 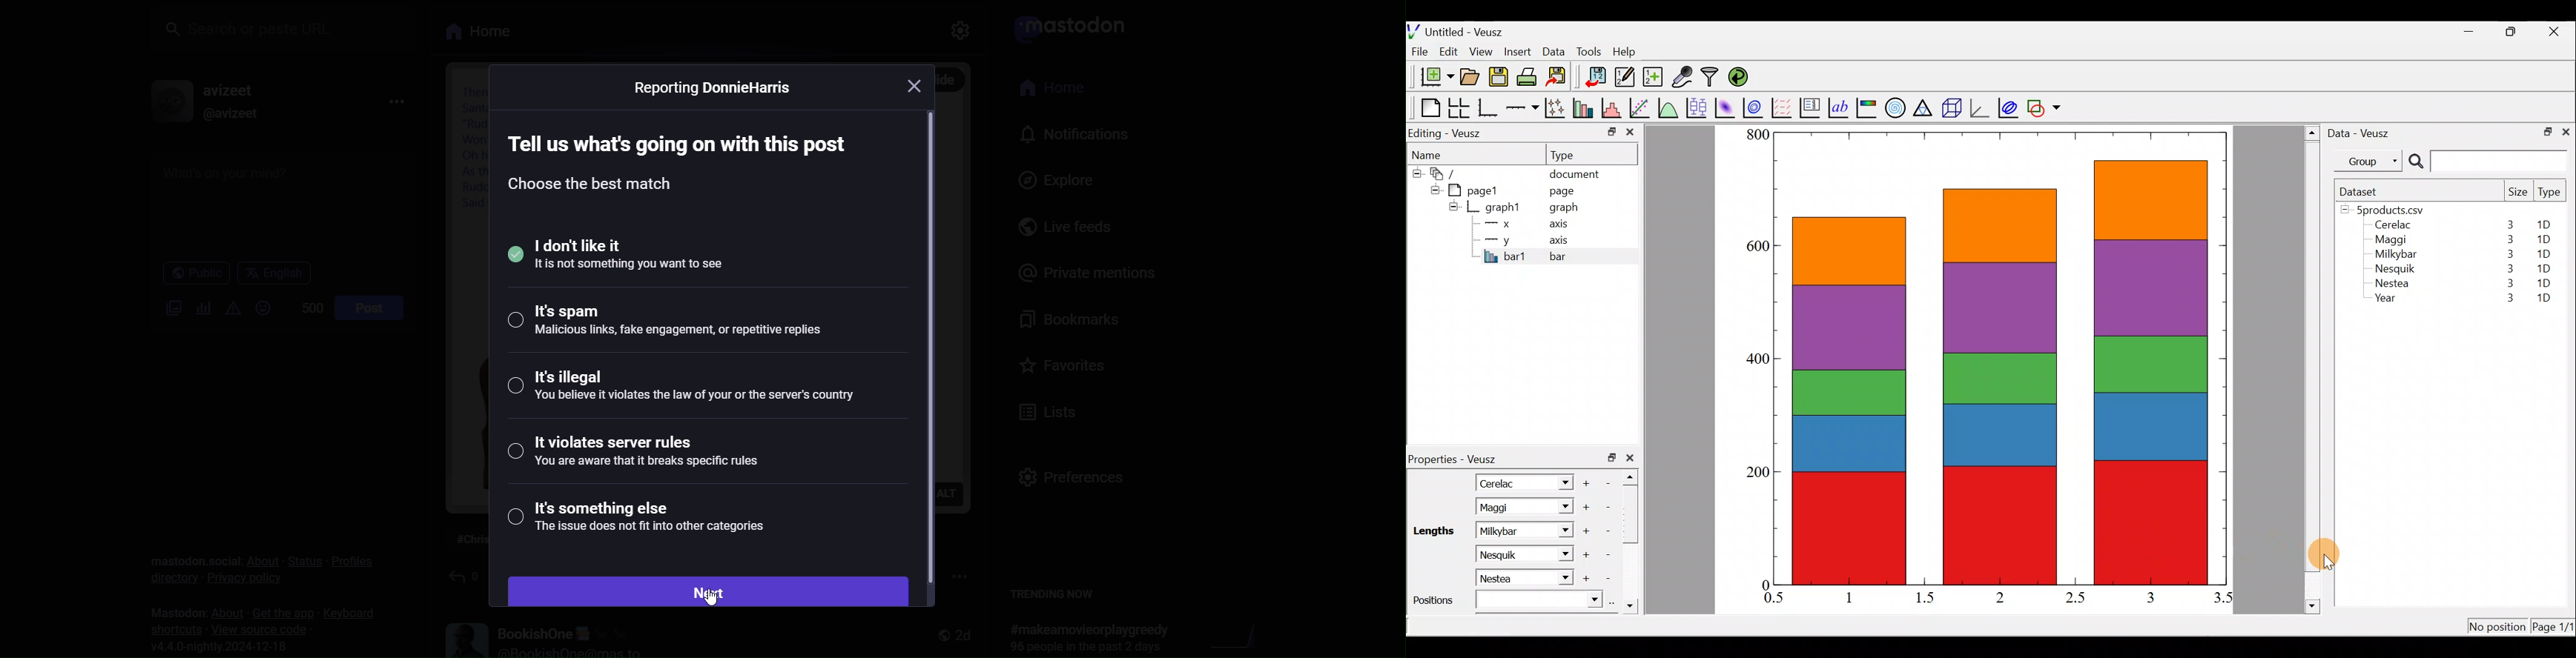 I want to click on emoji, so click(x=261, y=308).